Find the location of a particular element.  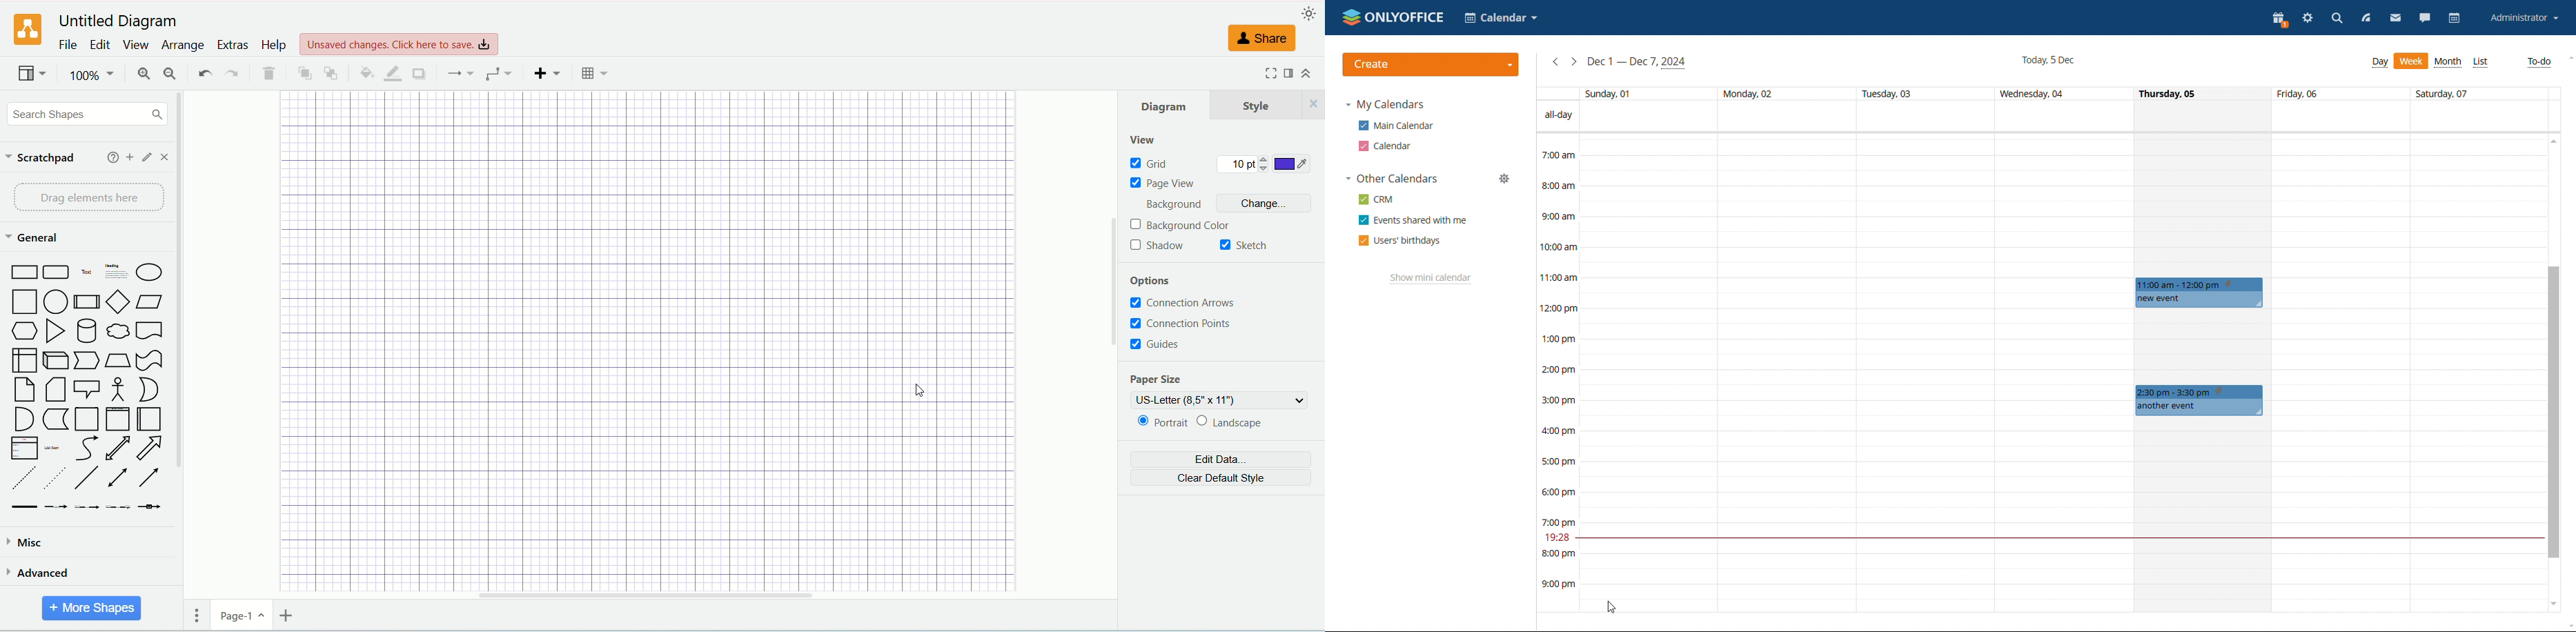

Dashed Line is located at coordinates (23, 479).